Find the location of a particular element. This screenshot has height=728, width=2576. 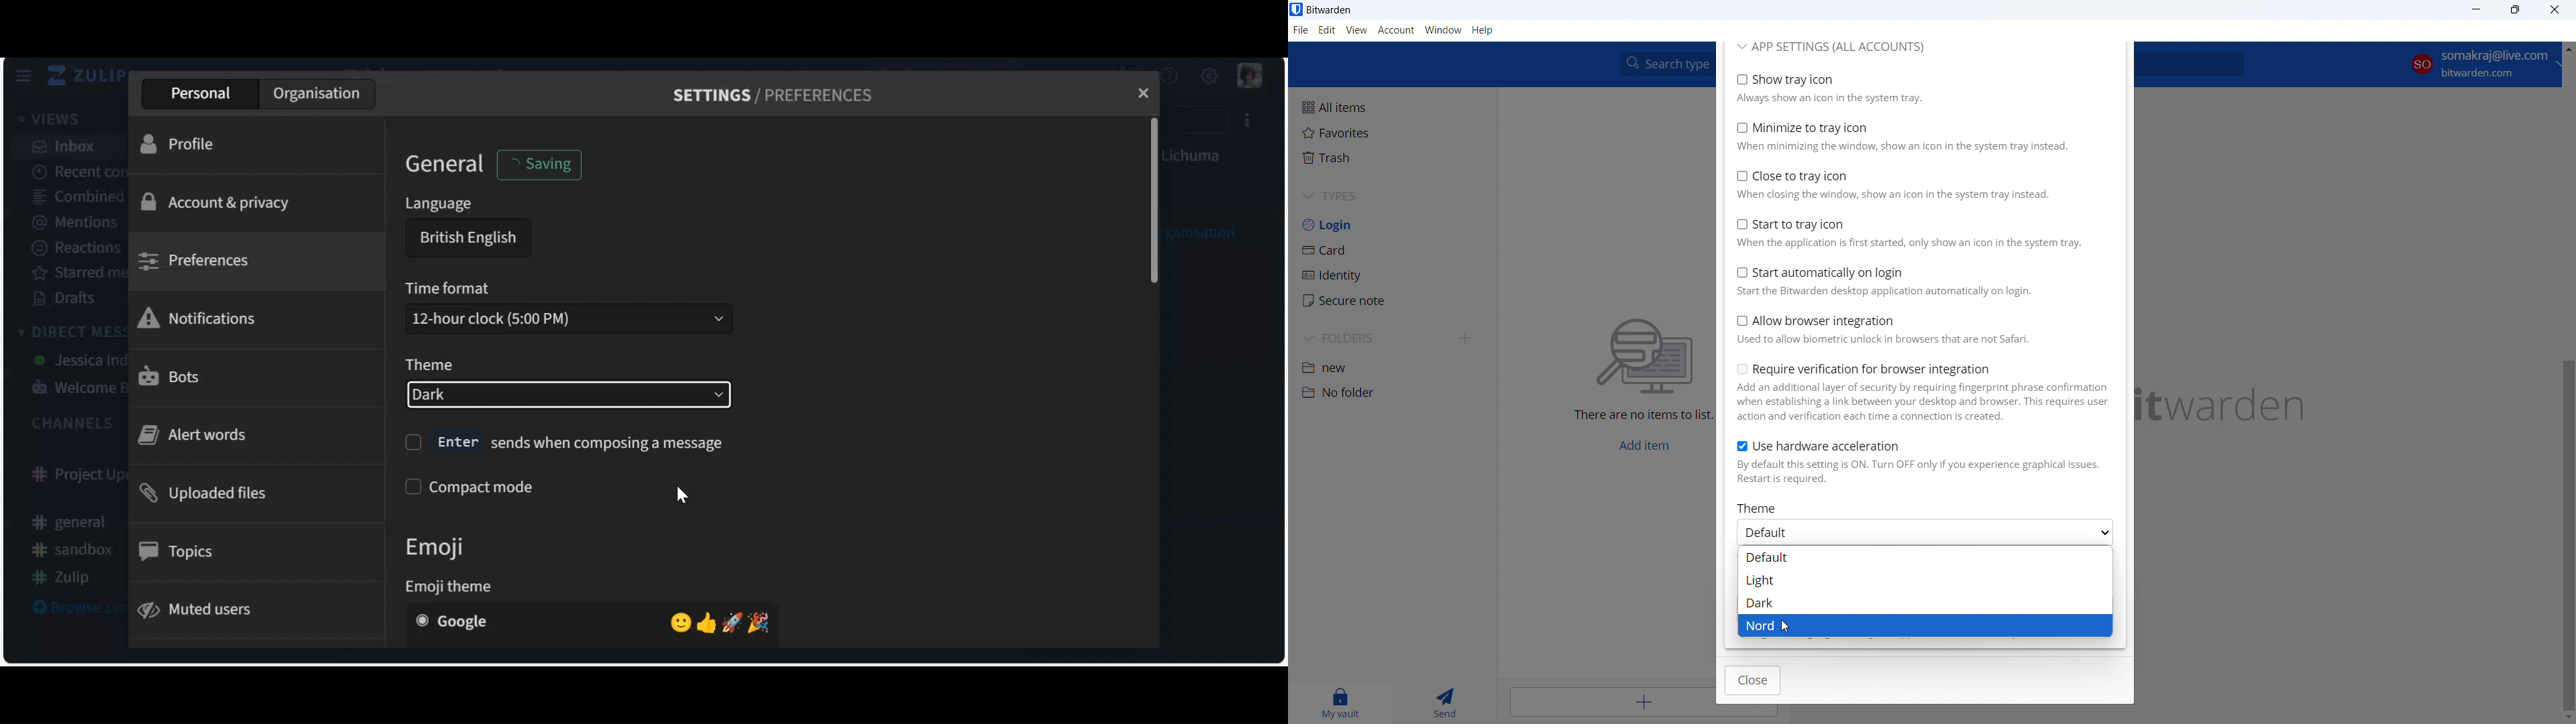

folders is located at coordinates (1373, 338).